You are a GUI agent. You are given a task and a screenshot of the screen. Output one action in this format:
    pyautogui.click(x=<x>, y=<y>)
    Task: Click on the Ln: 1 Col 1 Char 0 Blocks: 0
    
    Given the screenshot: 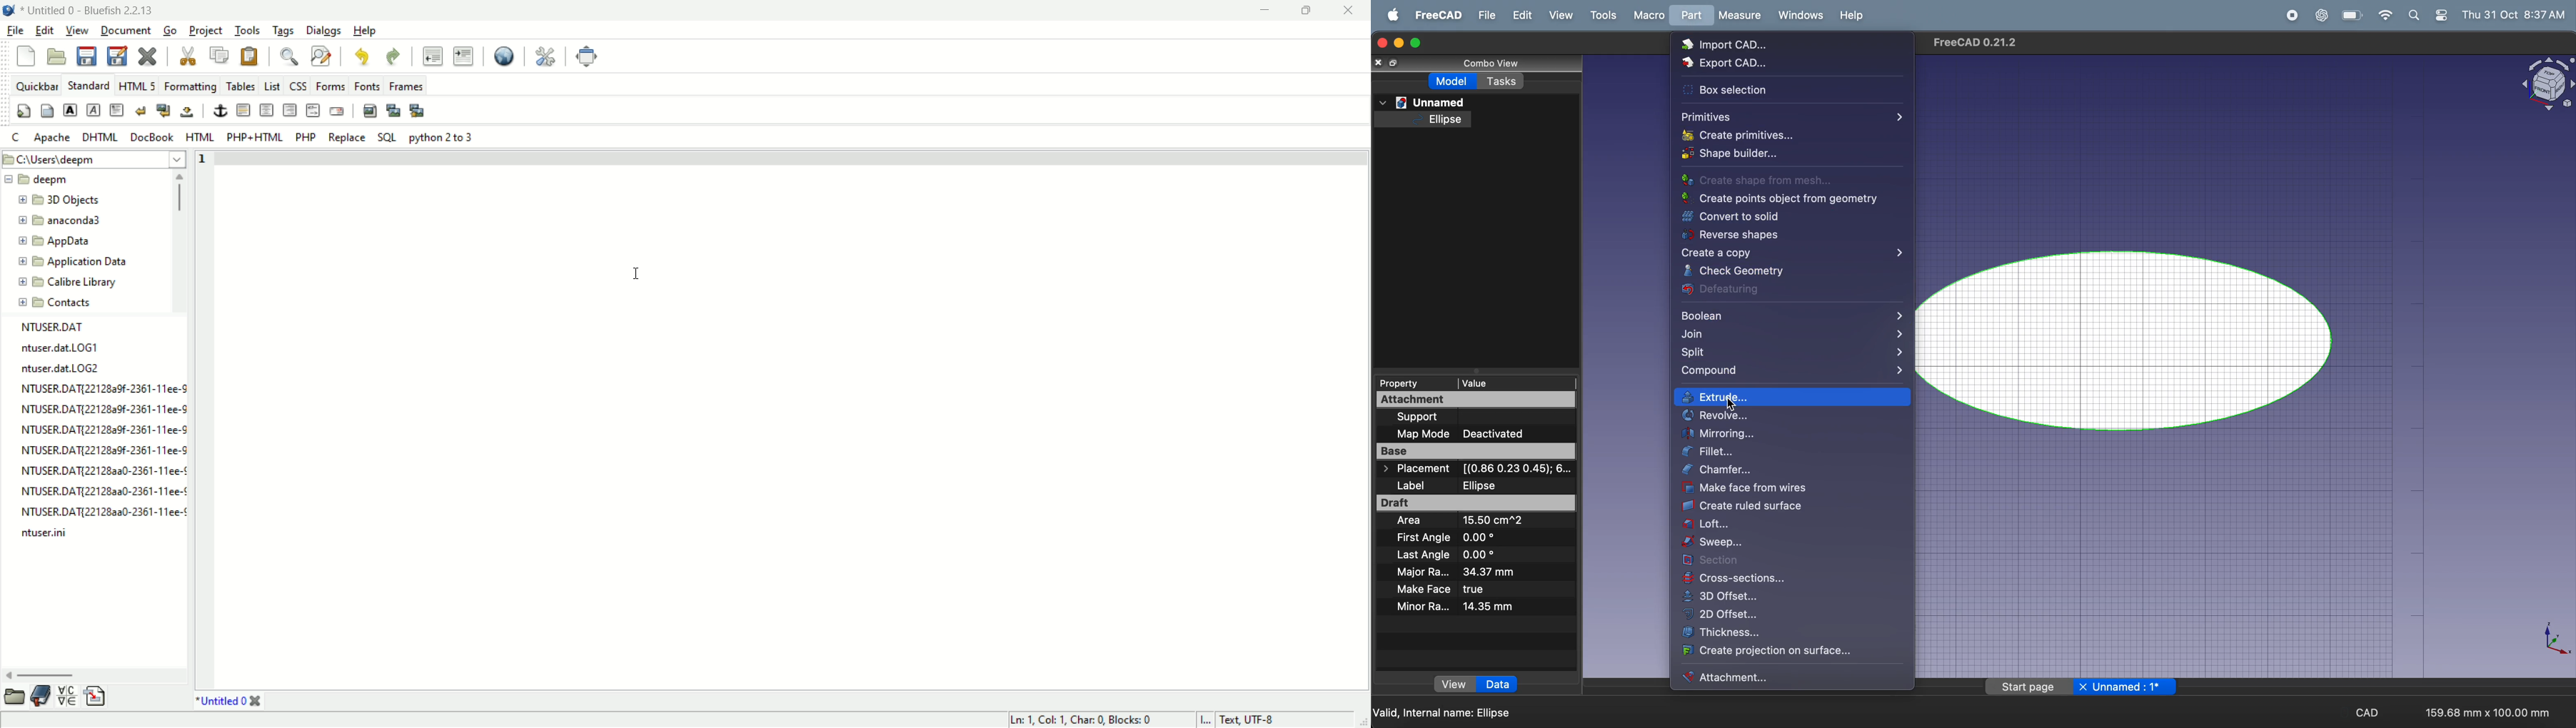 What is the action you would take?
    pyautogui.click(x=1078, y=719)
    